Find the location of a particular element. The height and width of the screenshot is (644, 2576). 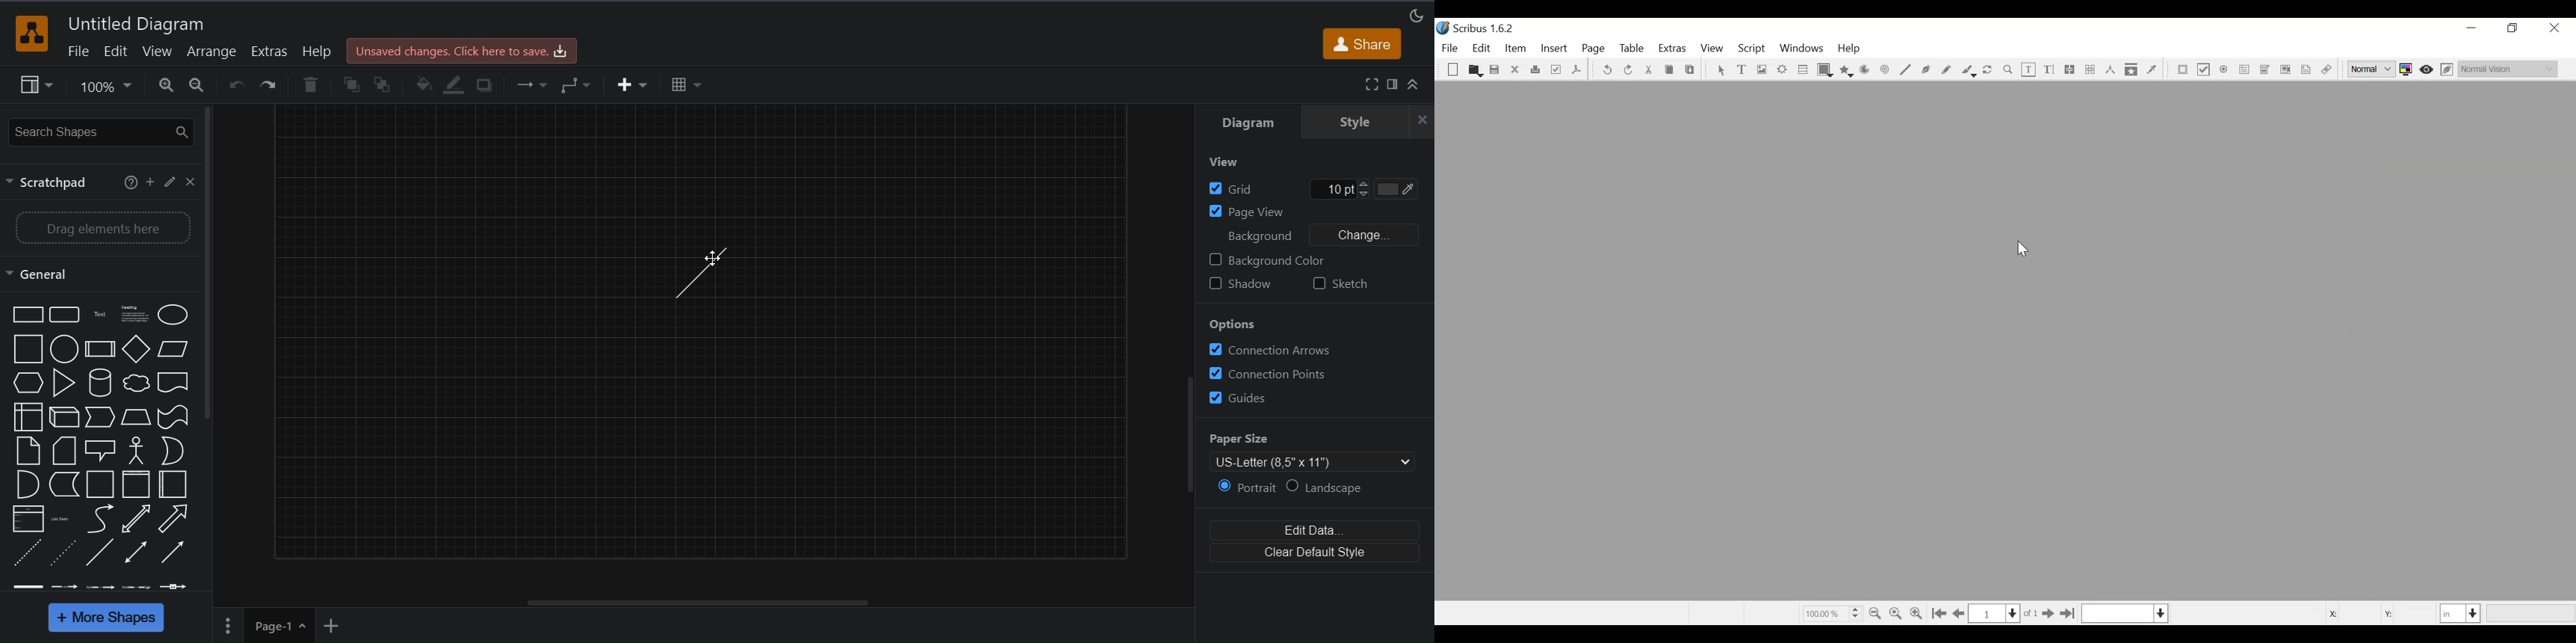

options is located at coordinates (1235, 324).